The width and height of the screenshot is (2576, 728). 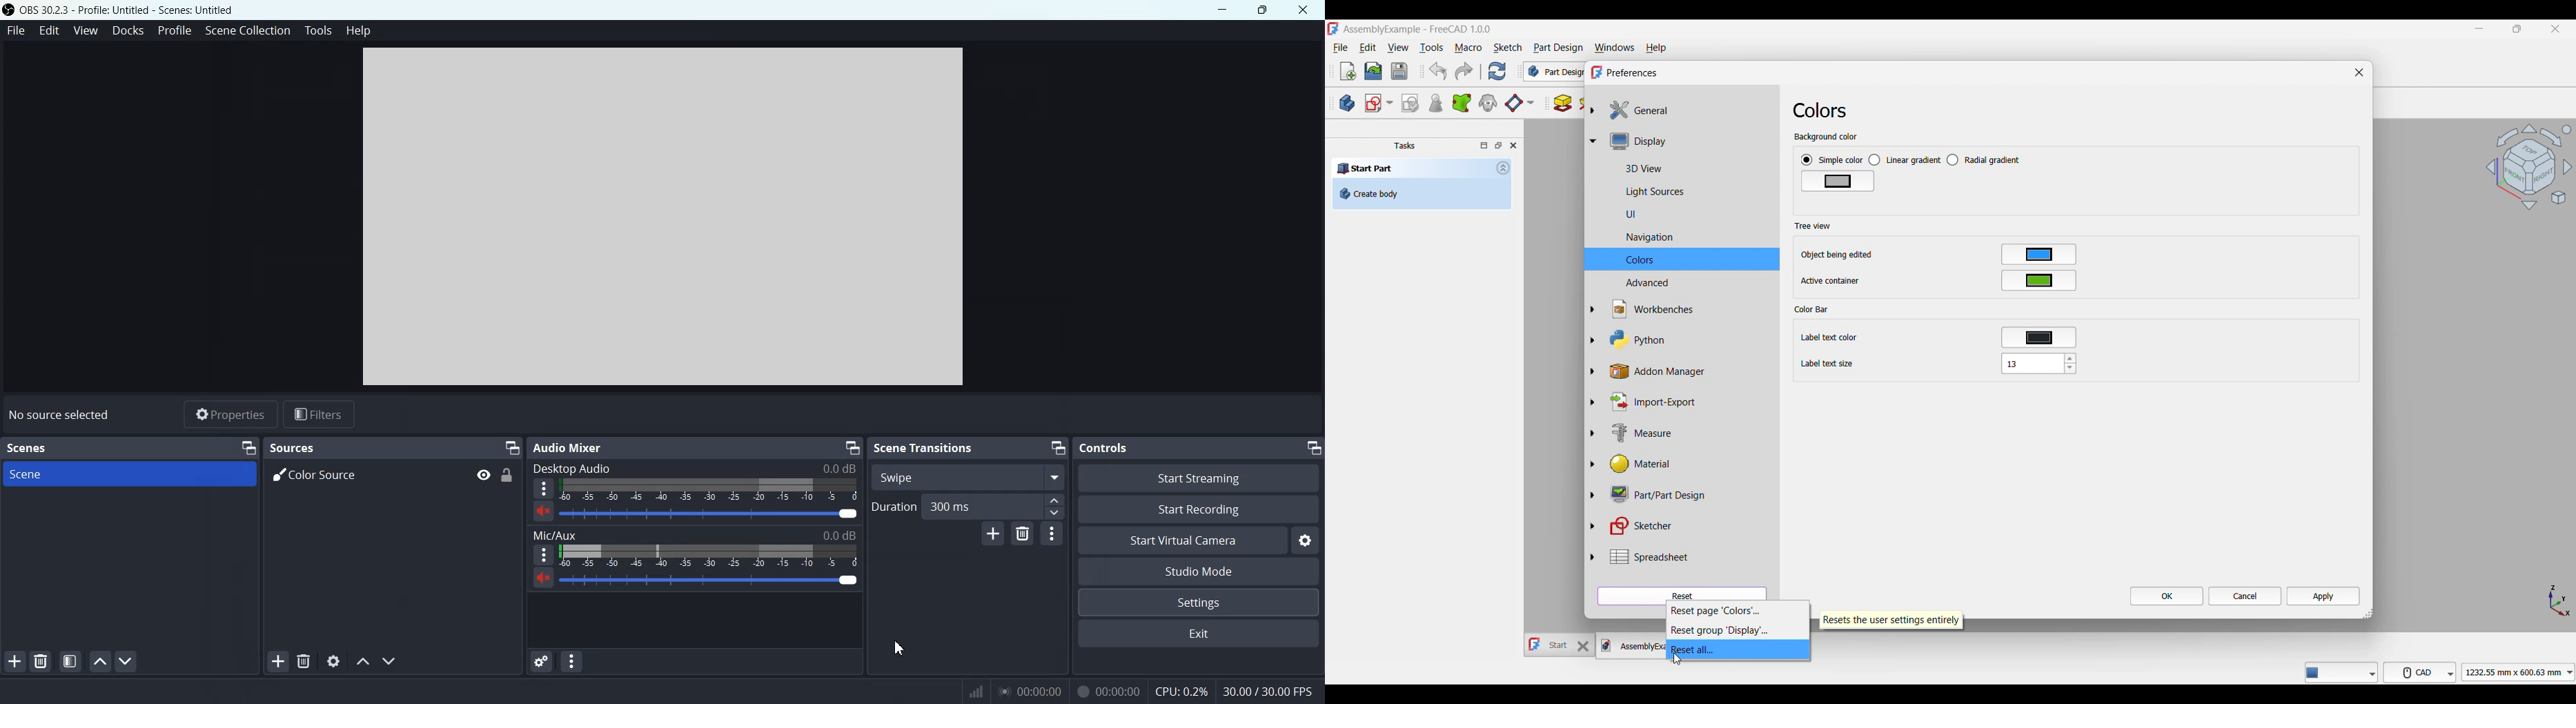 What do you see at coordinates (229, 415) in the screenshot?
I see `Properties` at bounding box center [229, 415].